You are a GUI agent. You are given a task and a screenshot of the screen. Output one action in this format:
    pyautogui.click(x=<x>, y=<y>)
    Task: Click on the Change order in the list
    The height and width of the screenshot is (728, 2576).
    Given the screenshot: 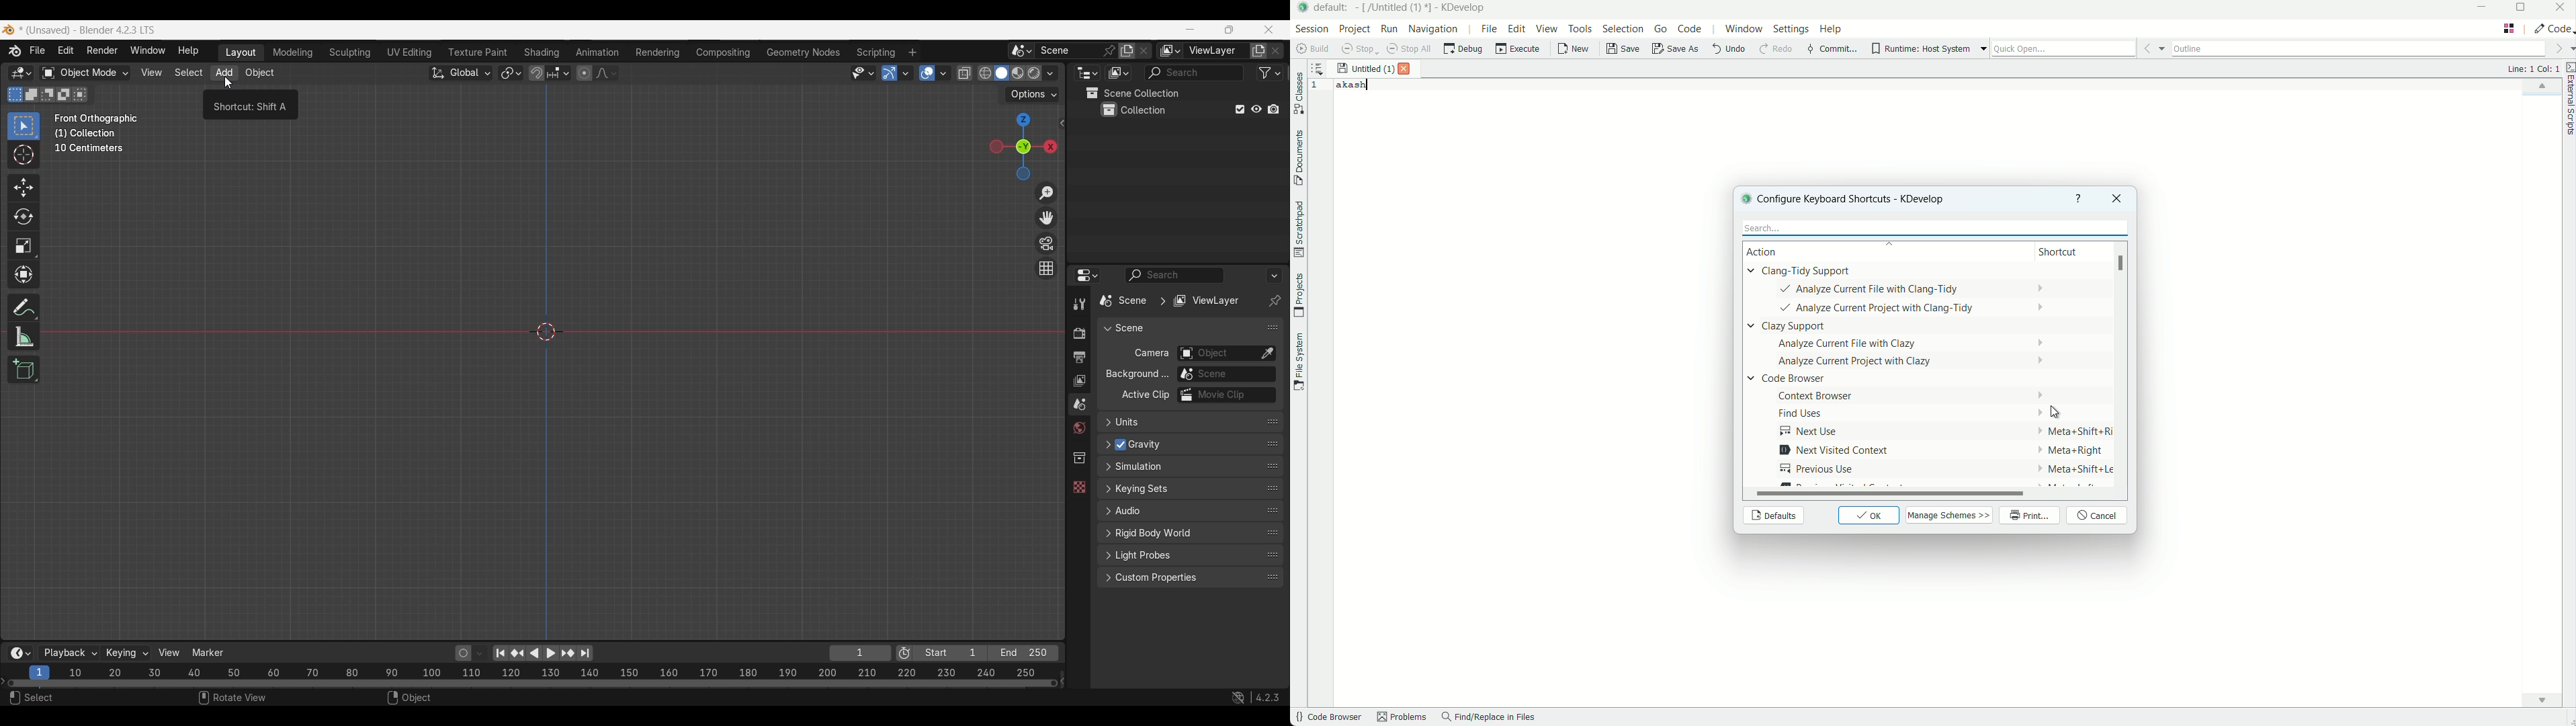 What is the action you would take?
    pyautogui.click(x=1273, y=511)
    